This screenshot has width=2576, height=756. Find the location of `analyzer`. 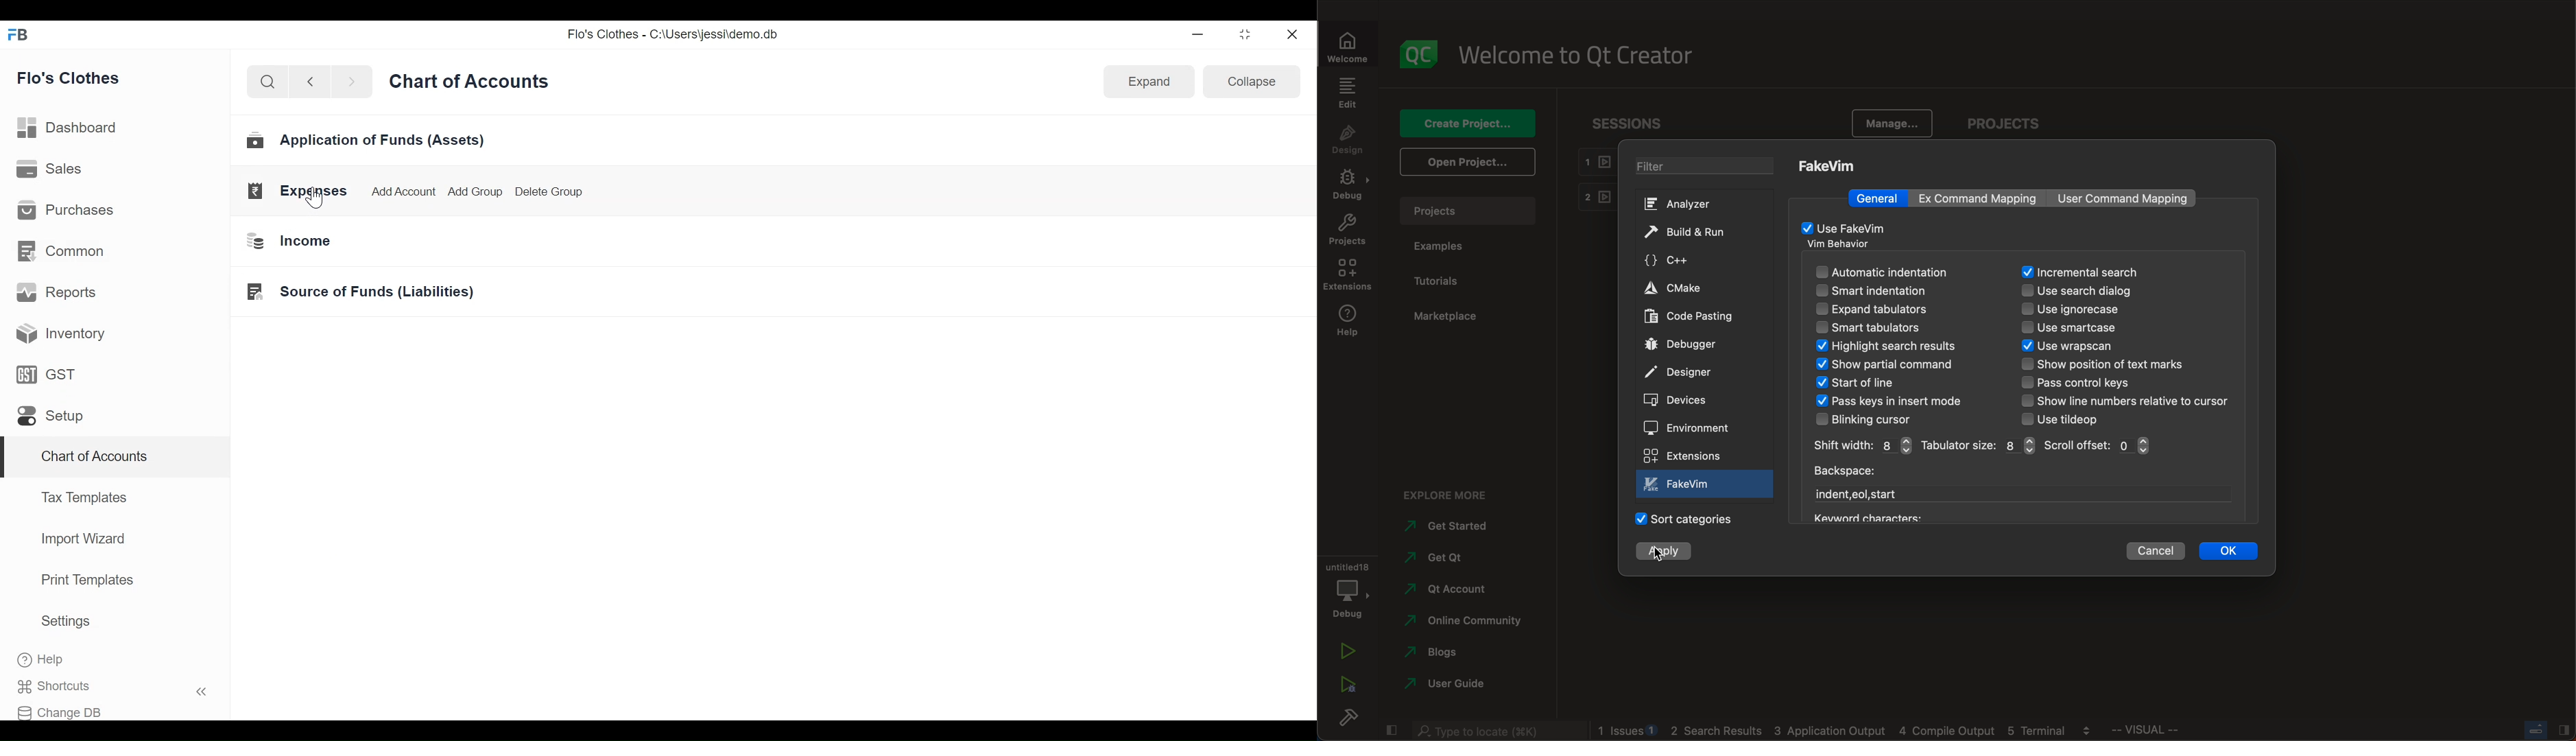

analyzer is located at coordinates (1690, 204).